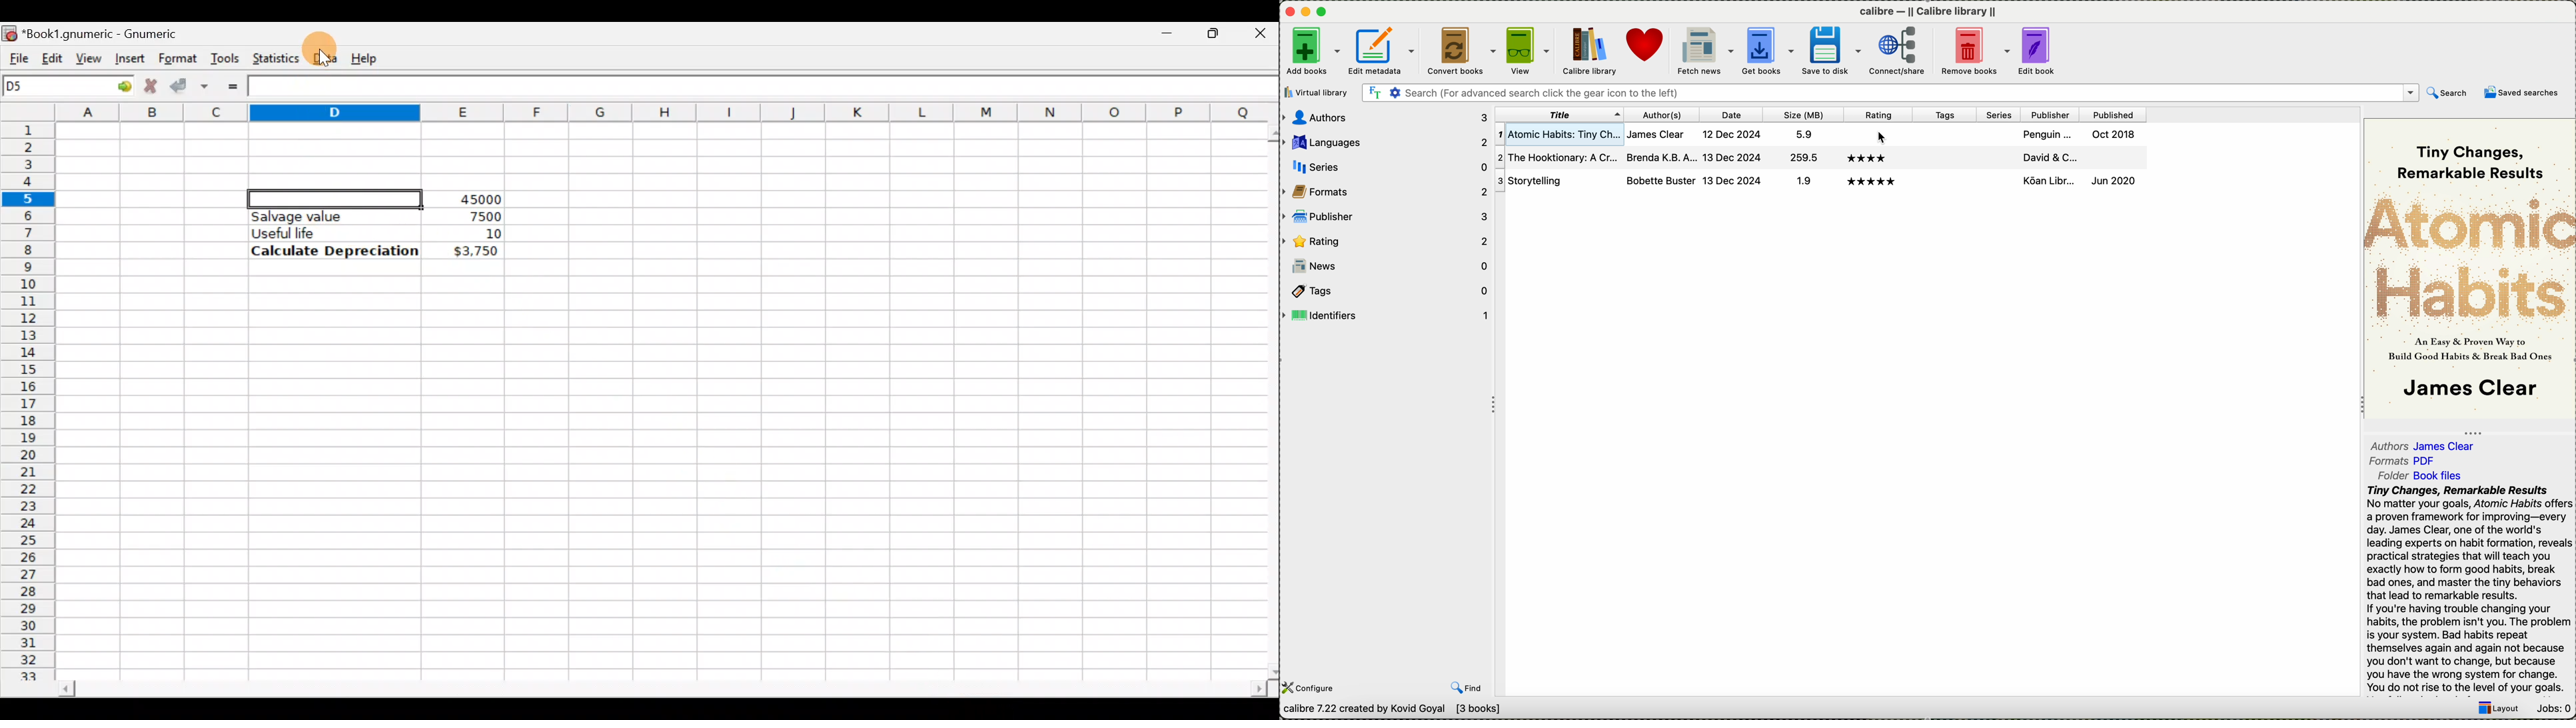 Image resolution: width=2576 pixels, height=728 pixels. What do you see at coordinates (9, 32) in the screenshot?
I see `Gnumeric logo` at bounding box center [9, 32].